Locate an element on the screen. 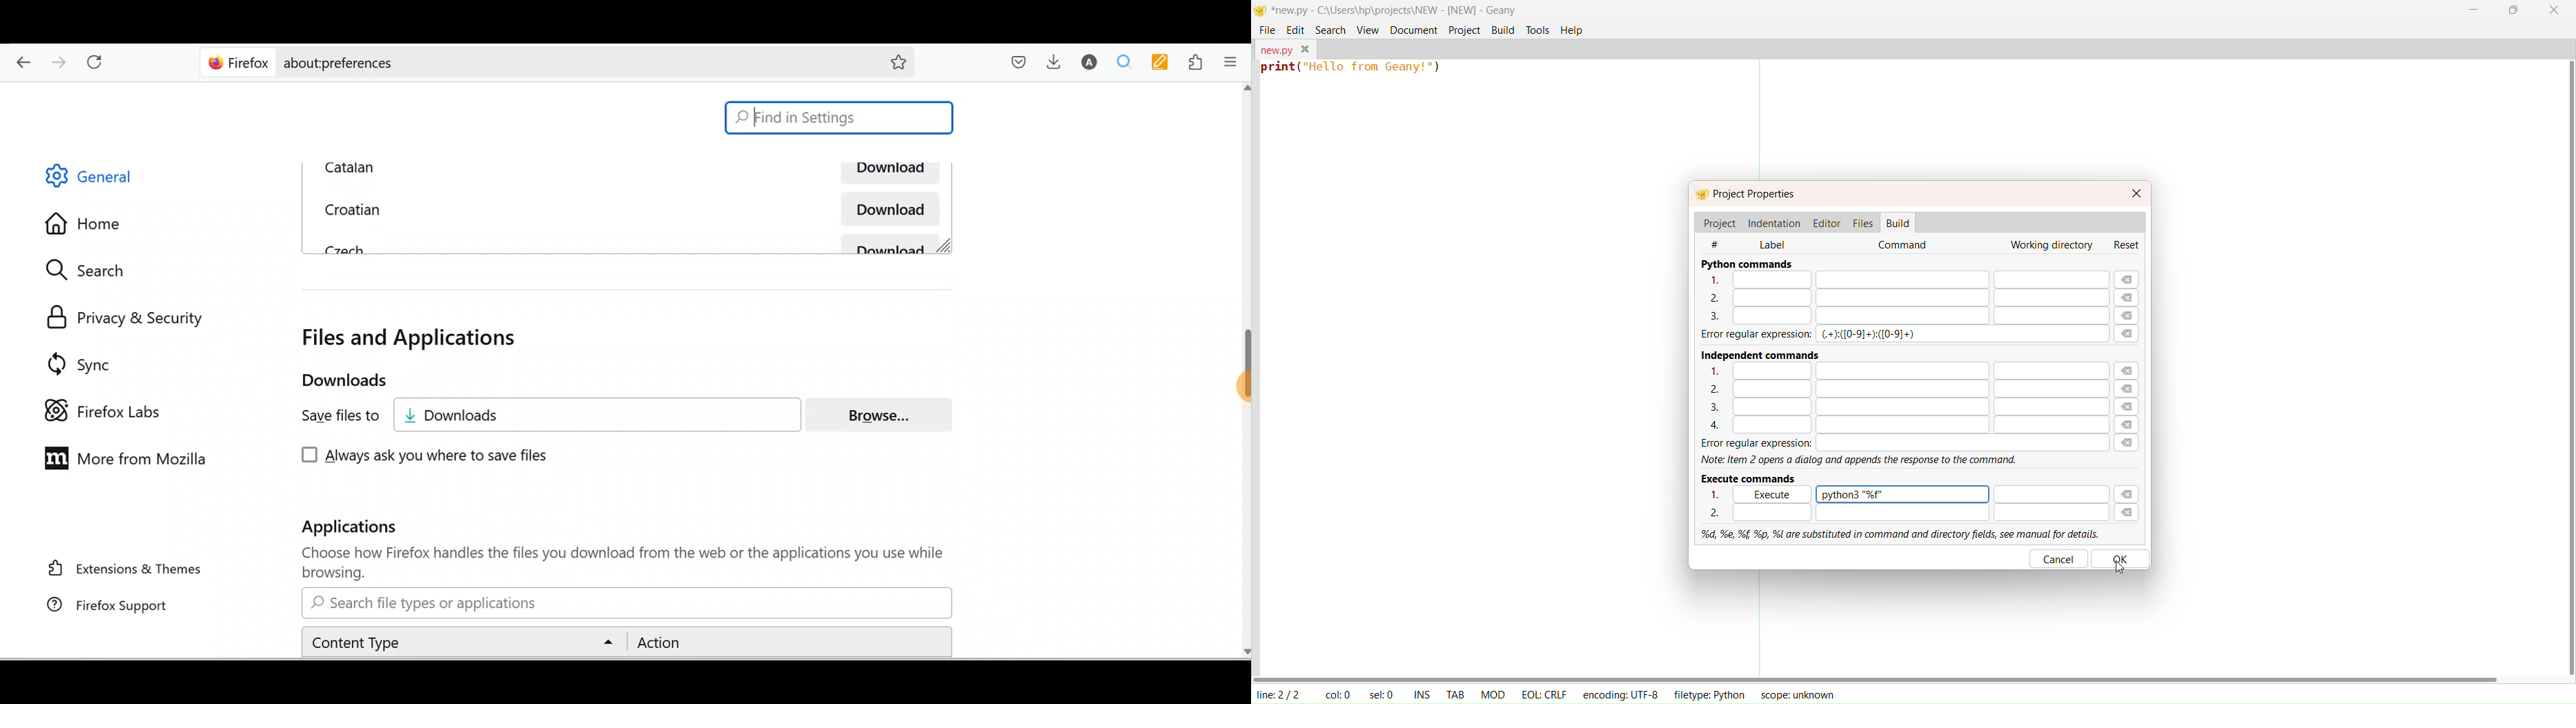 The width and height of the screenshot is (2576, 728). TAB is located at coordinates (1455, 693).